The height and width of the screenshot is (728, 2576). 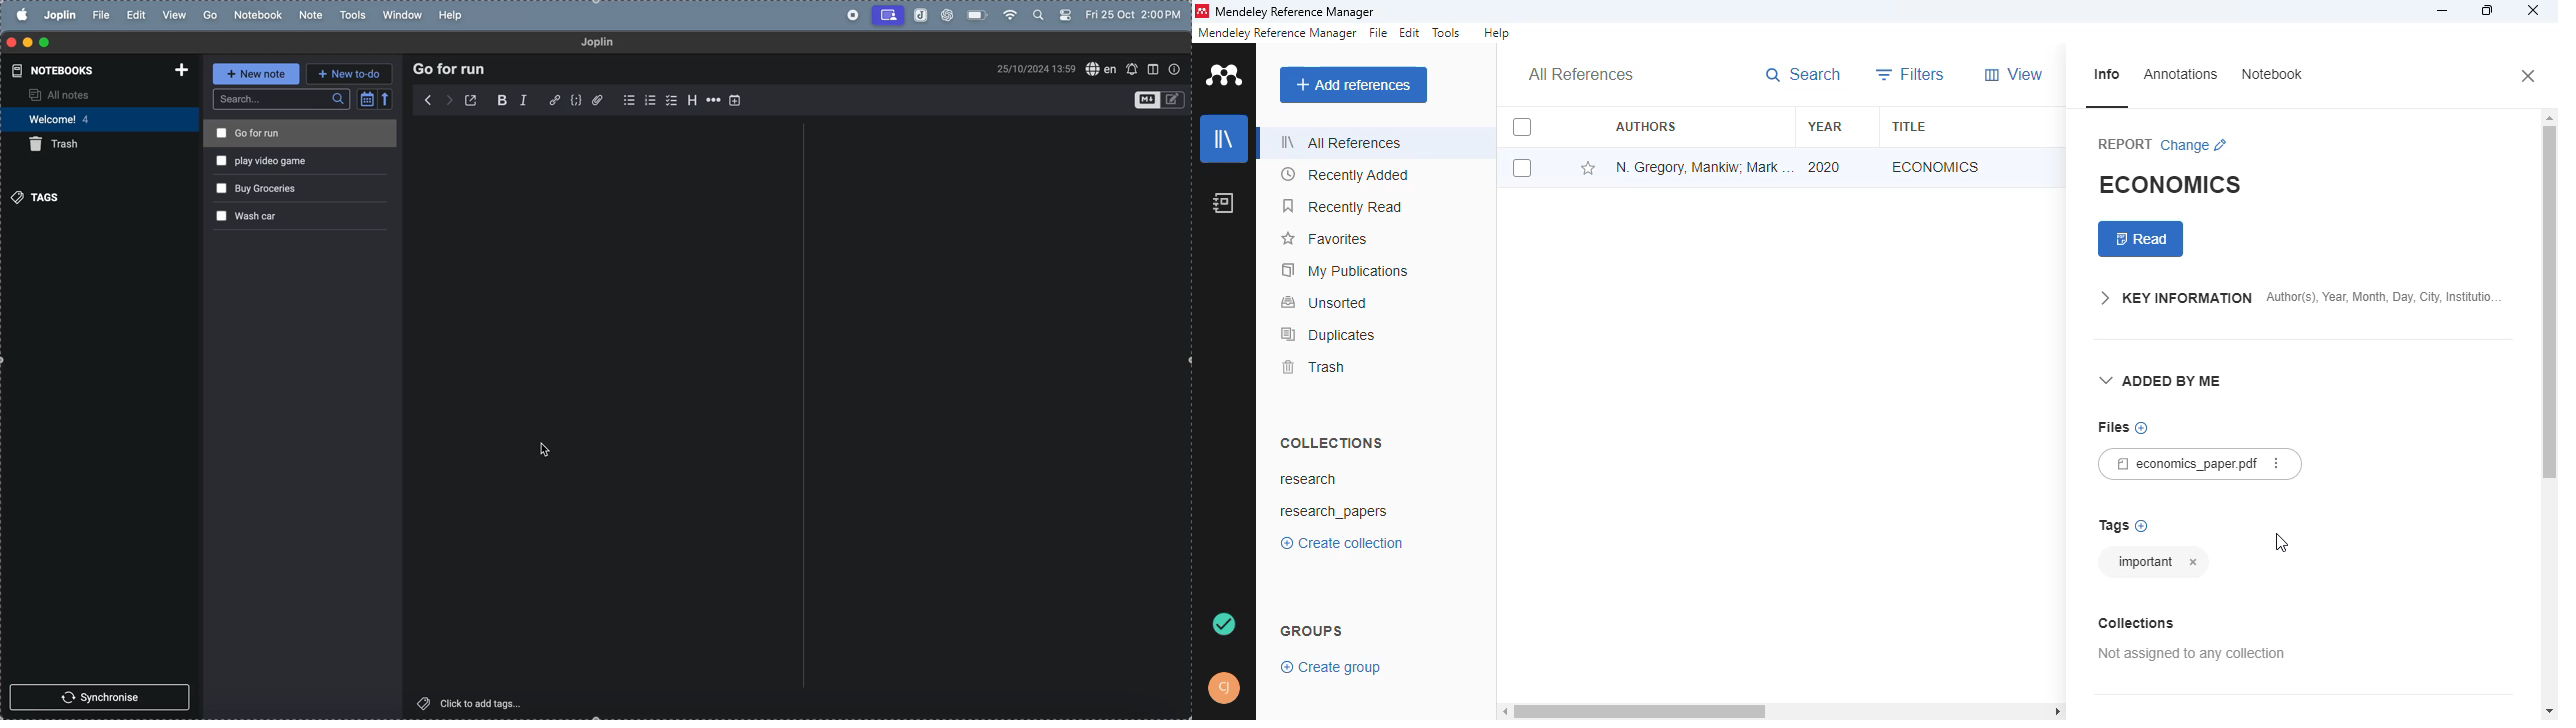 What do you see at coordinates (1332, 444) in the screenshot?
I see `collections` at bounding box center [1332, 444].